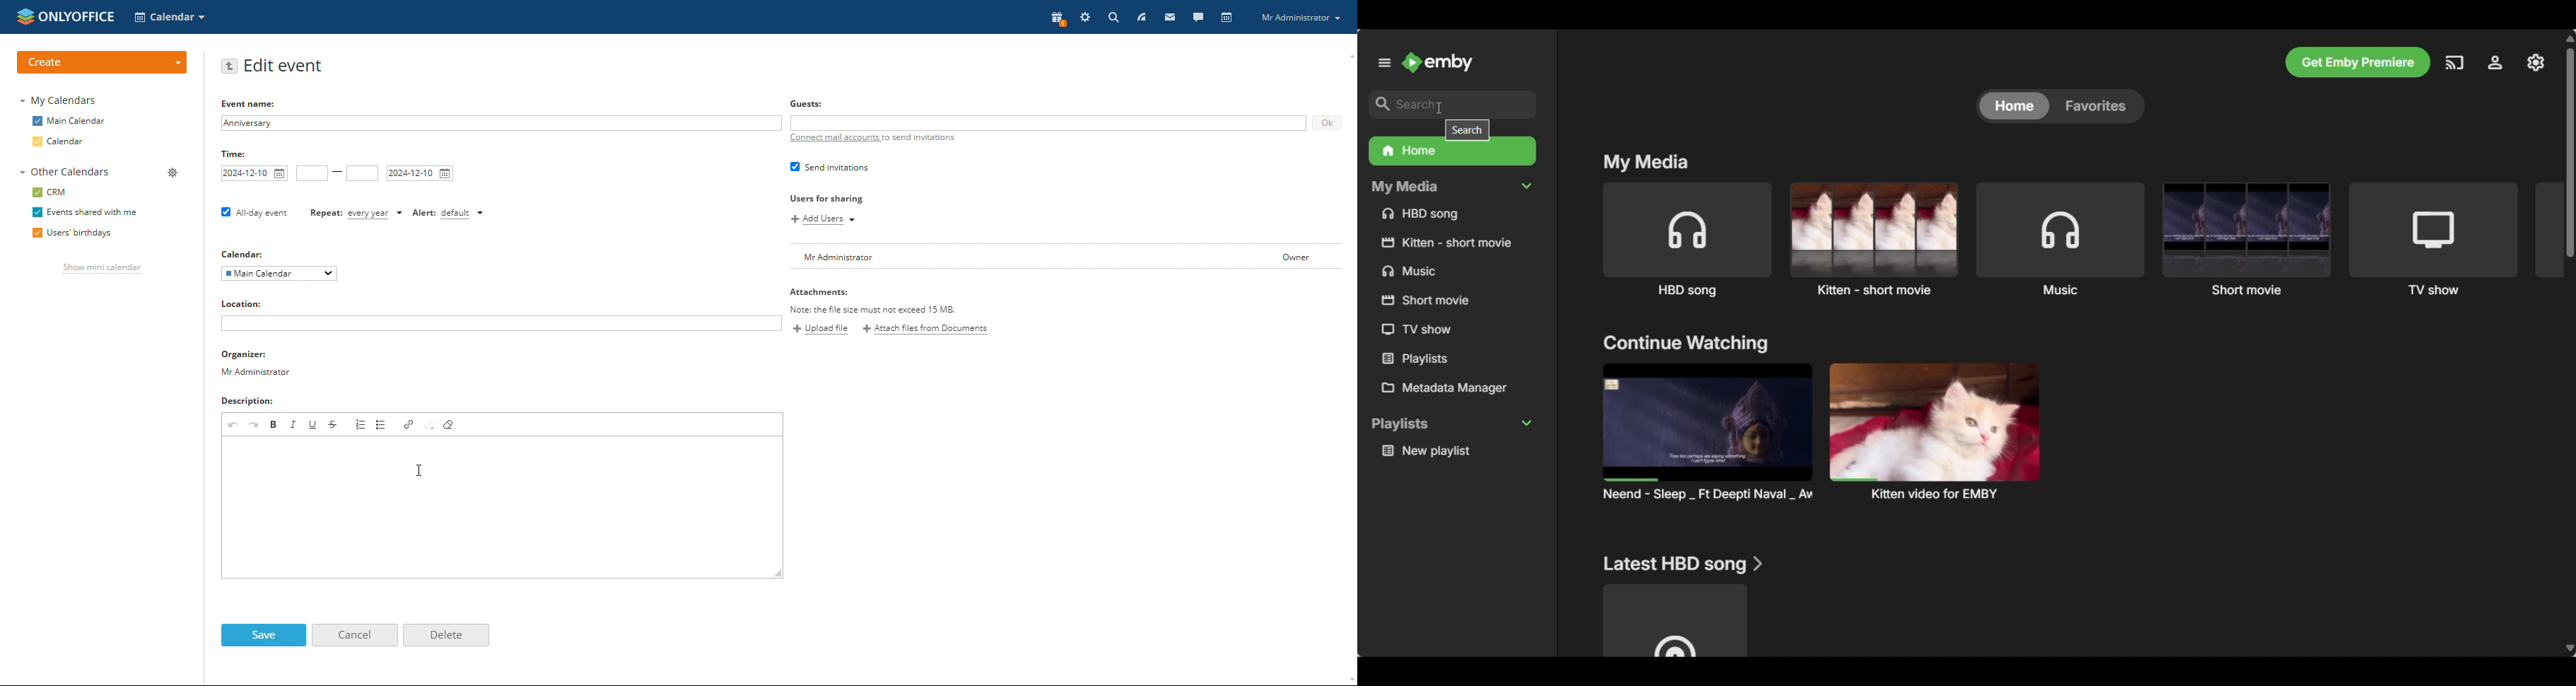 The width and height of the screenshot is (2576, 700). What do you see at coordinates (824, 293) in the screenshot?
I see `Attachments:` at bounding box center [824, 293].